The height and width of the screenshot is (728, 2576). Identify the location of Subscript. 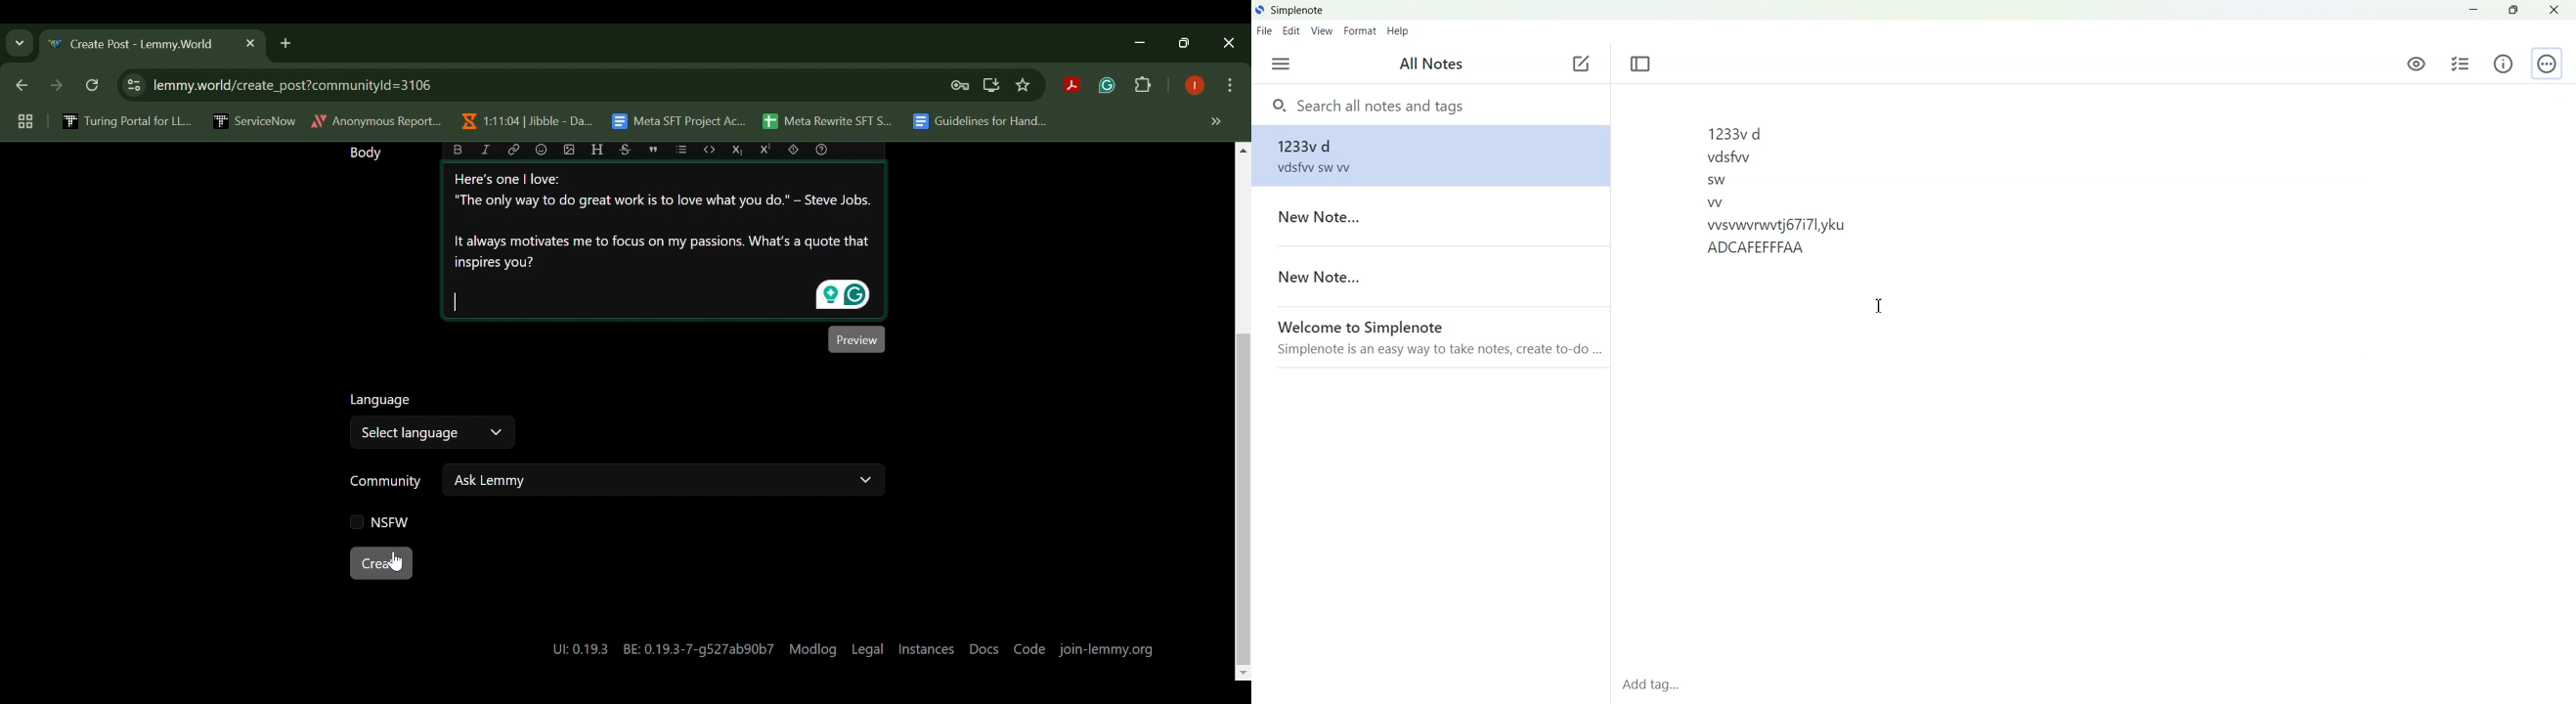
(737, 150).